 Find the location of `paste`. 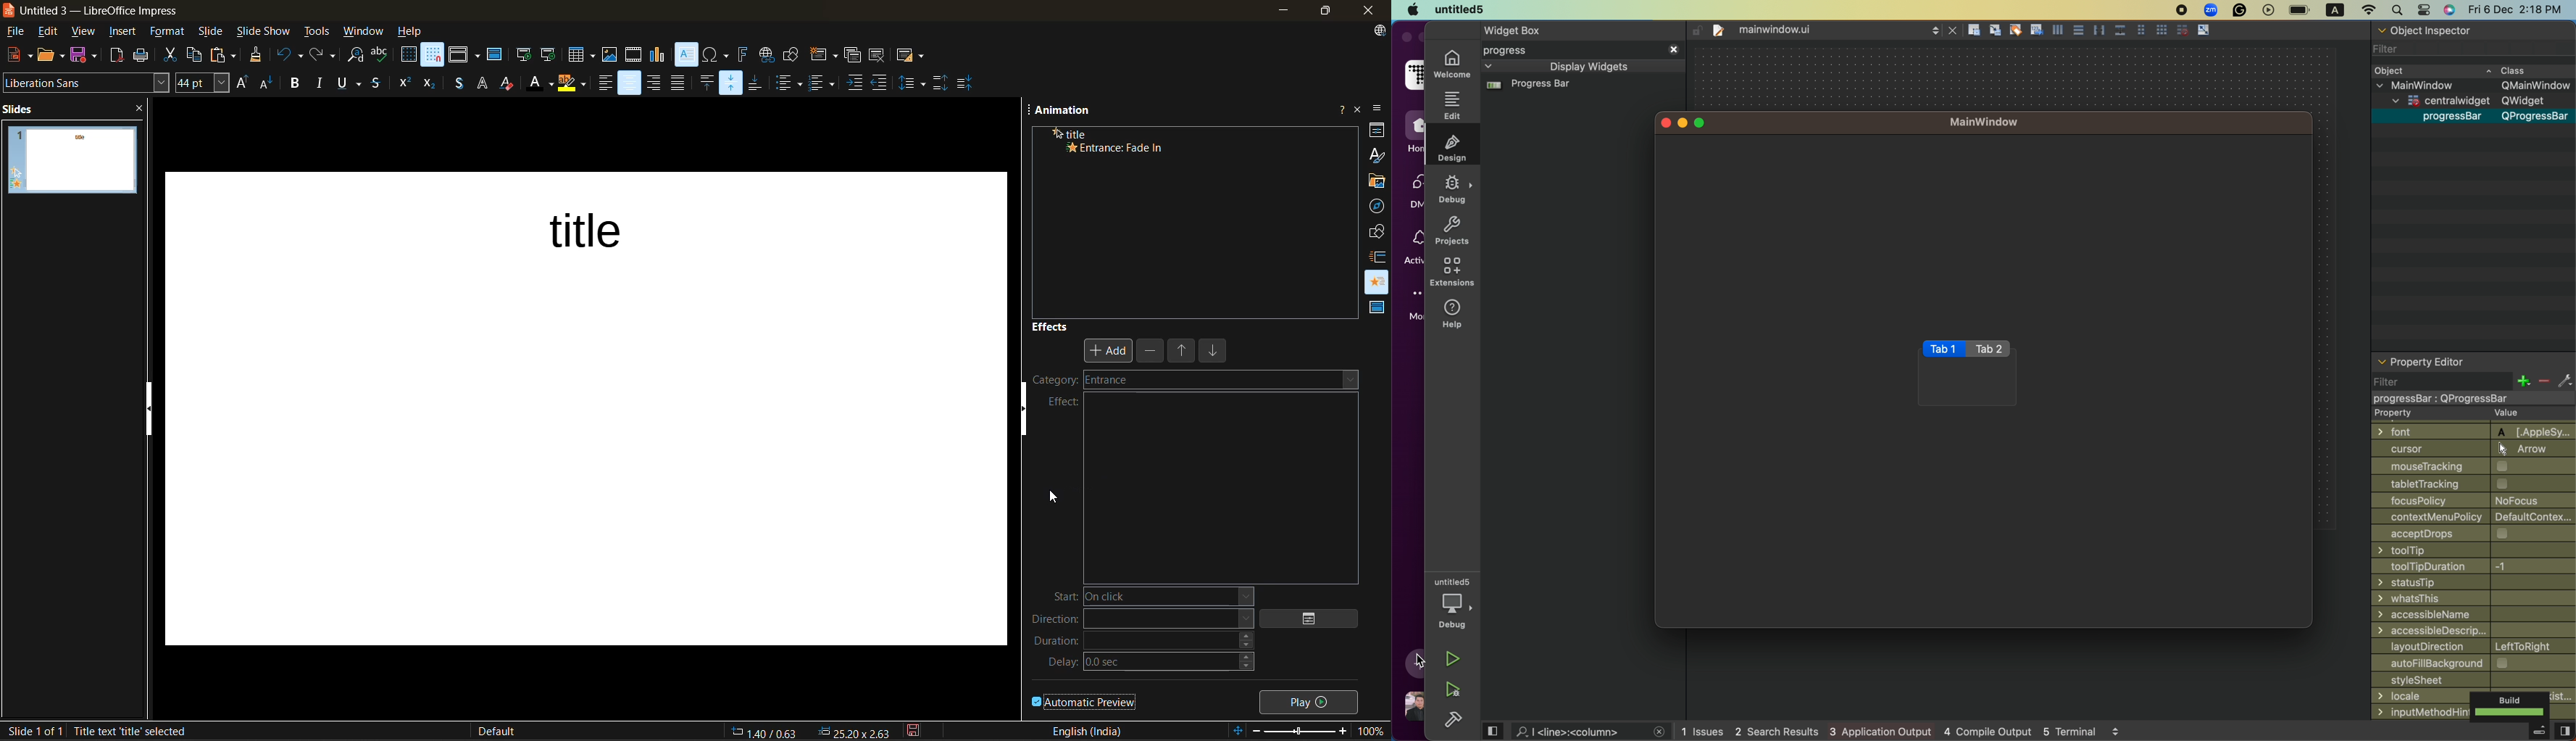

paste is located at coordinates (226, 55).